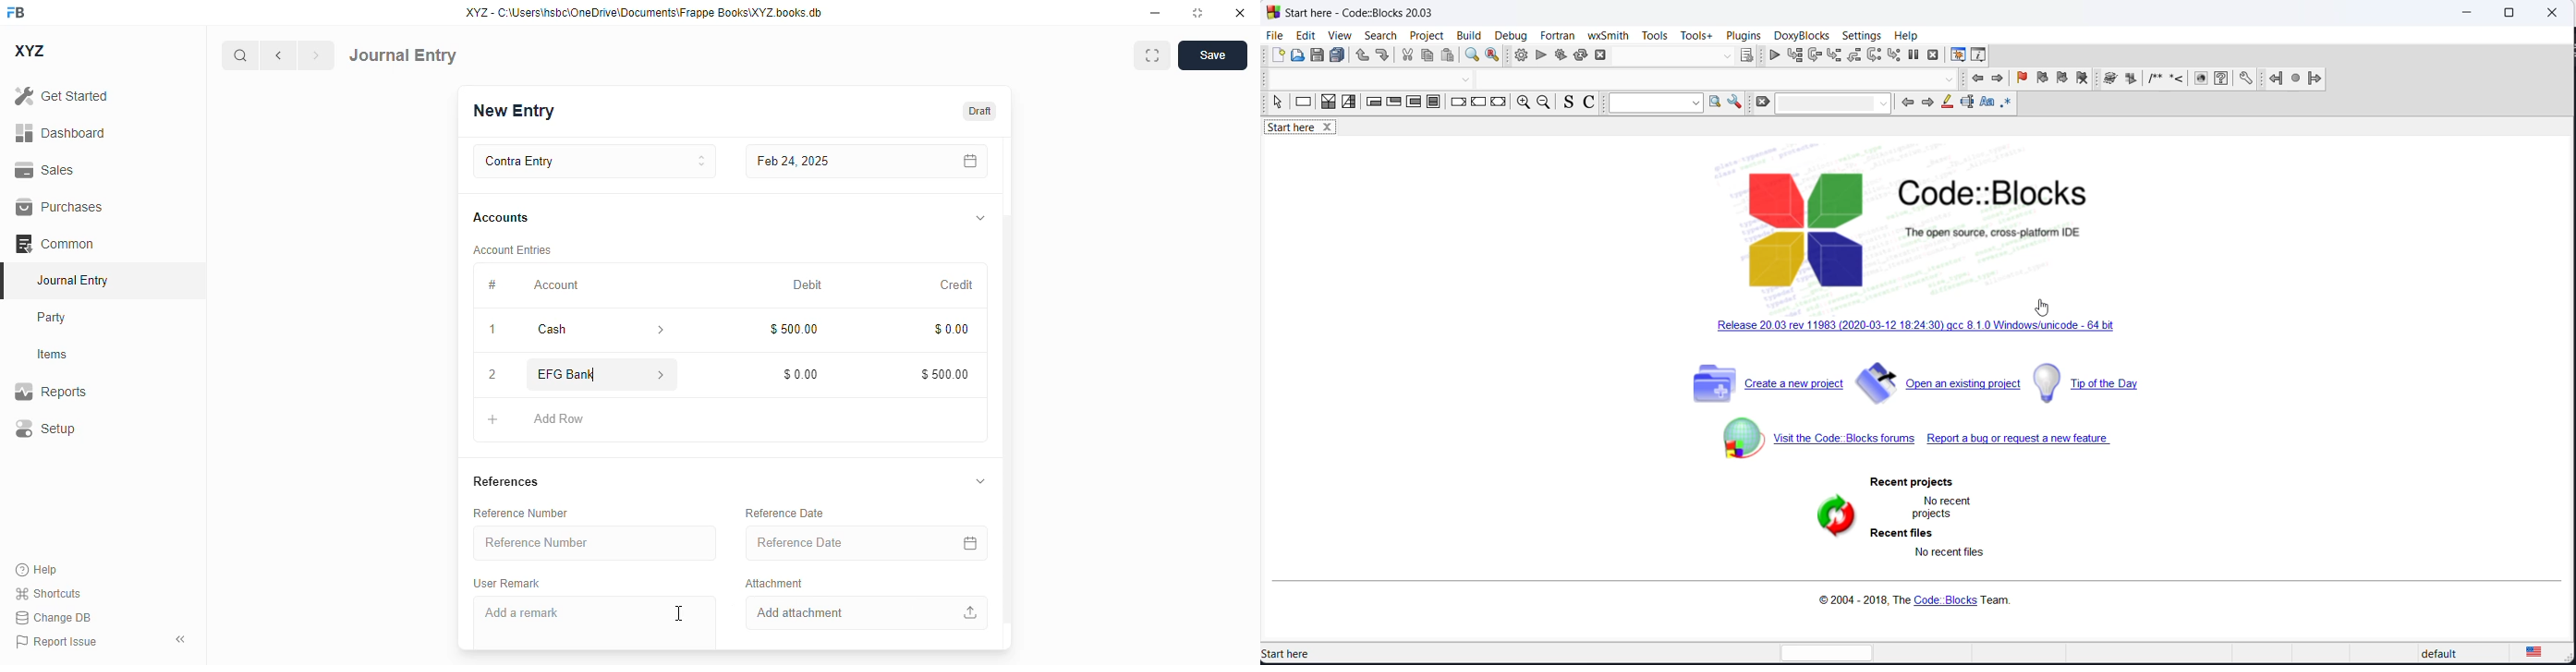 The height and width of the screenshot is (672, 2576). Describe the element at coordinates (785, 513) in the screenshot. I see `reference date` at that location.